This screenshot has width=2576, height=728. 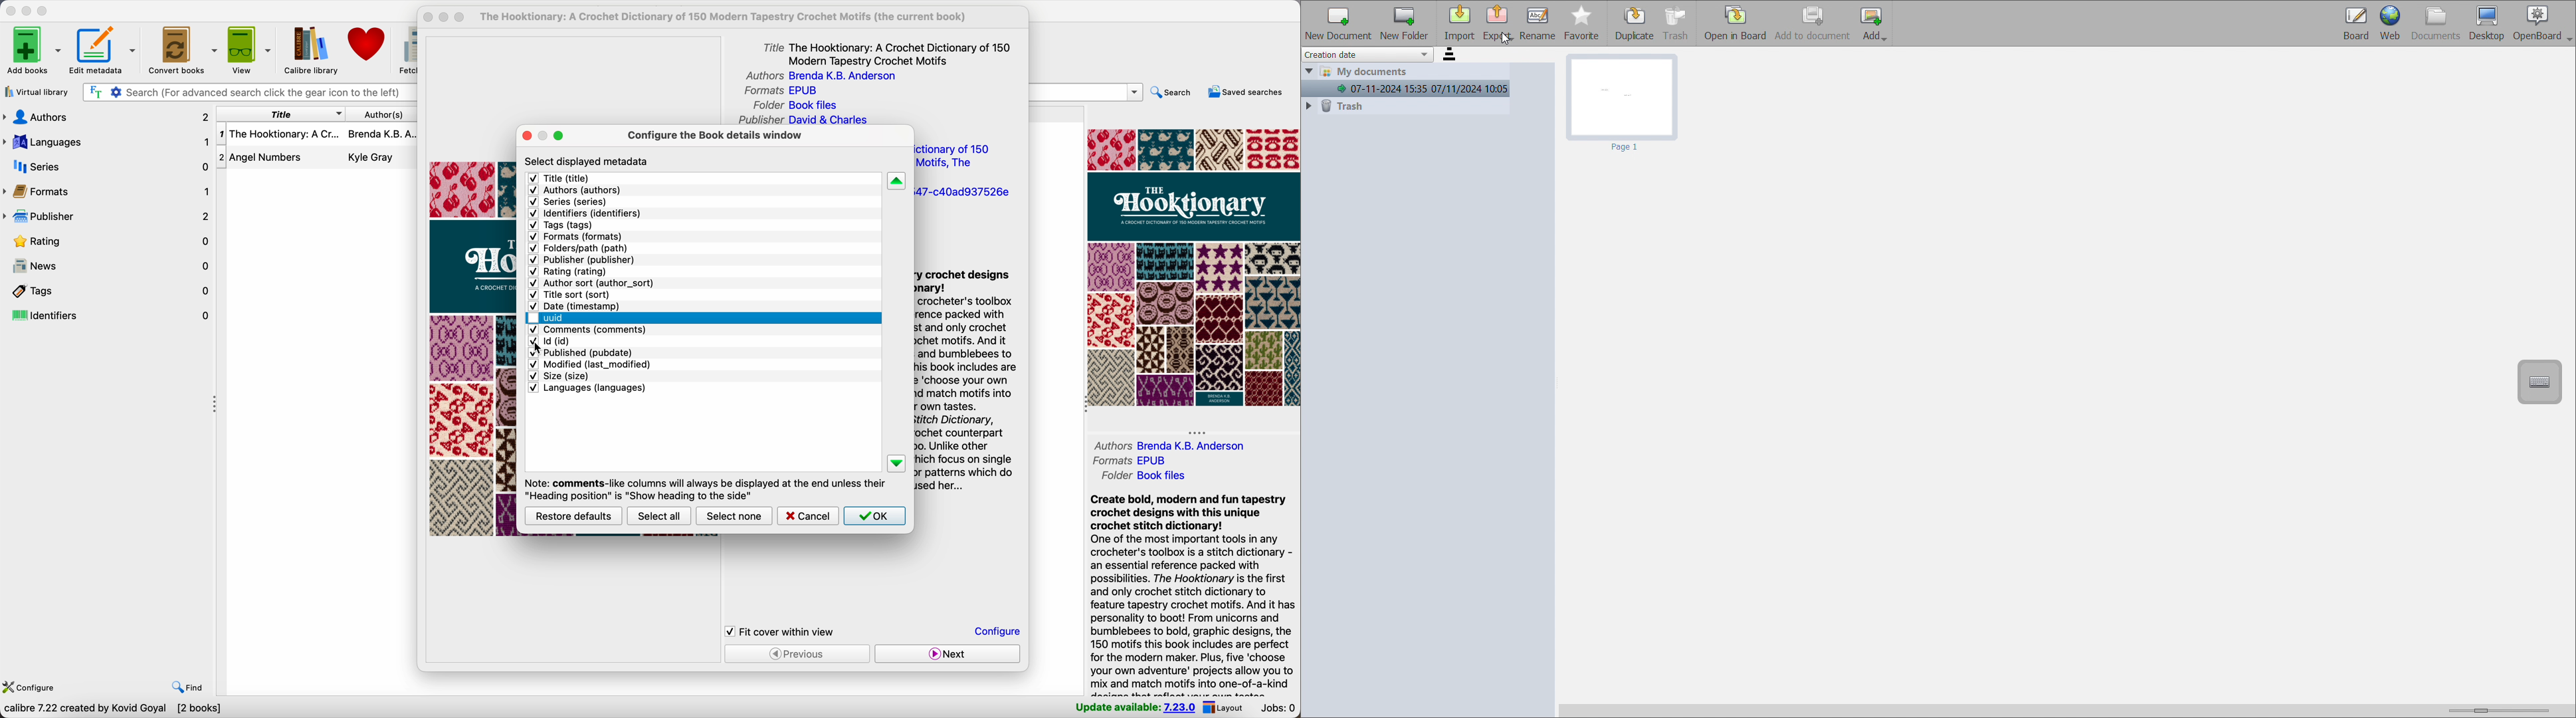 I want to click on uuid, so click(x=963, y=193).